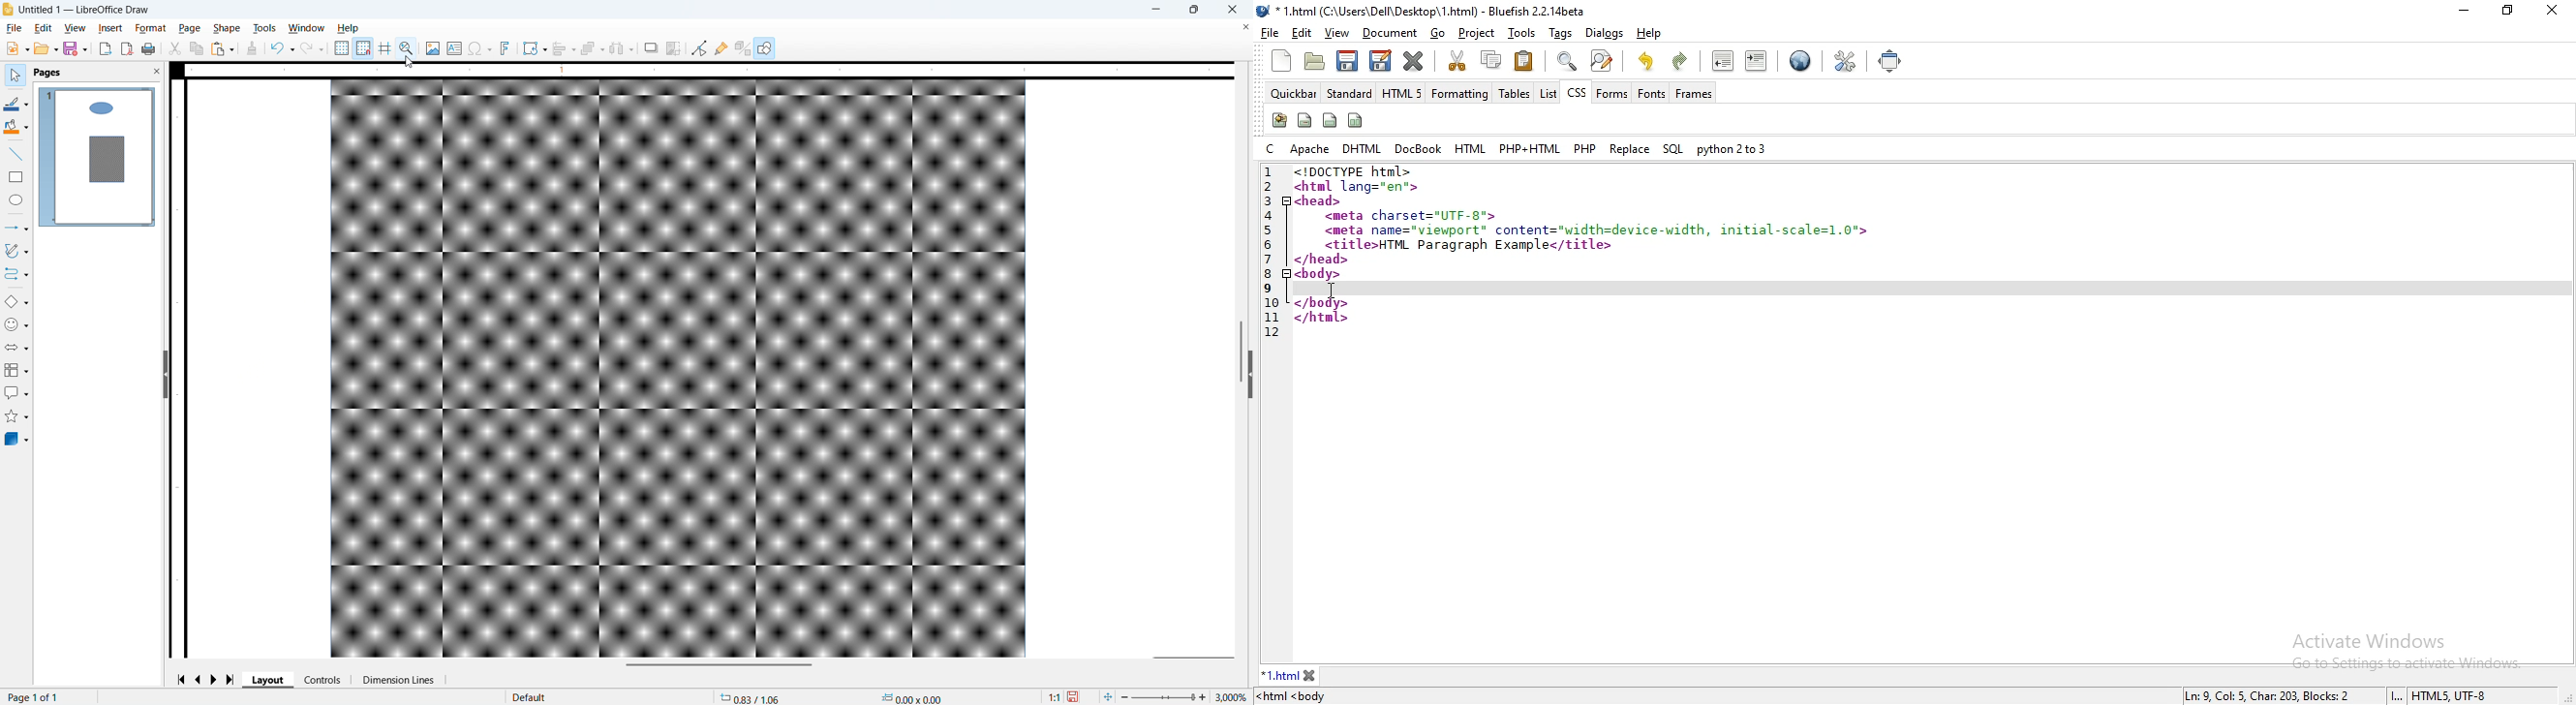  Describe the element at coordinates (1054, 697) in the screenshot. I see `Scaling factor ` at that location.